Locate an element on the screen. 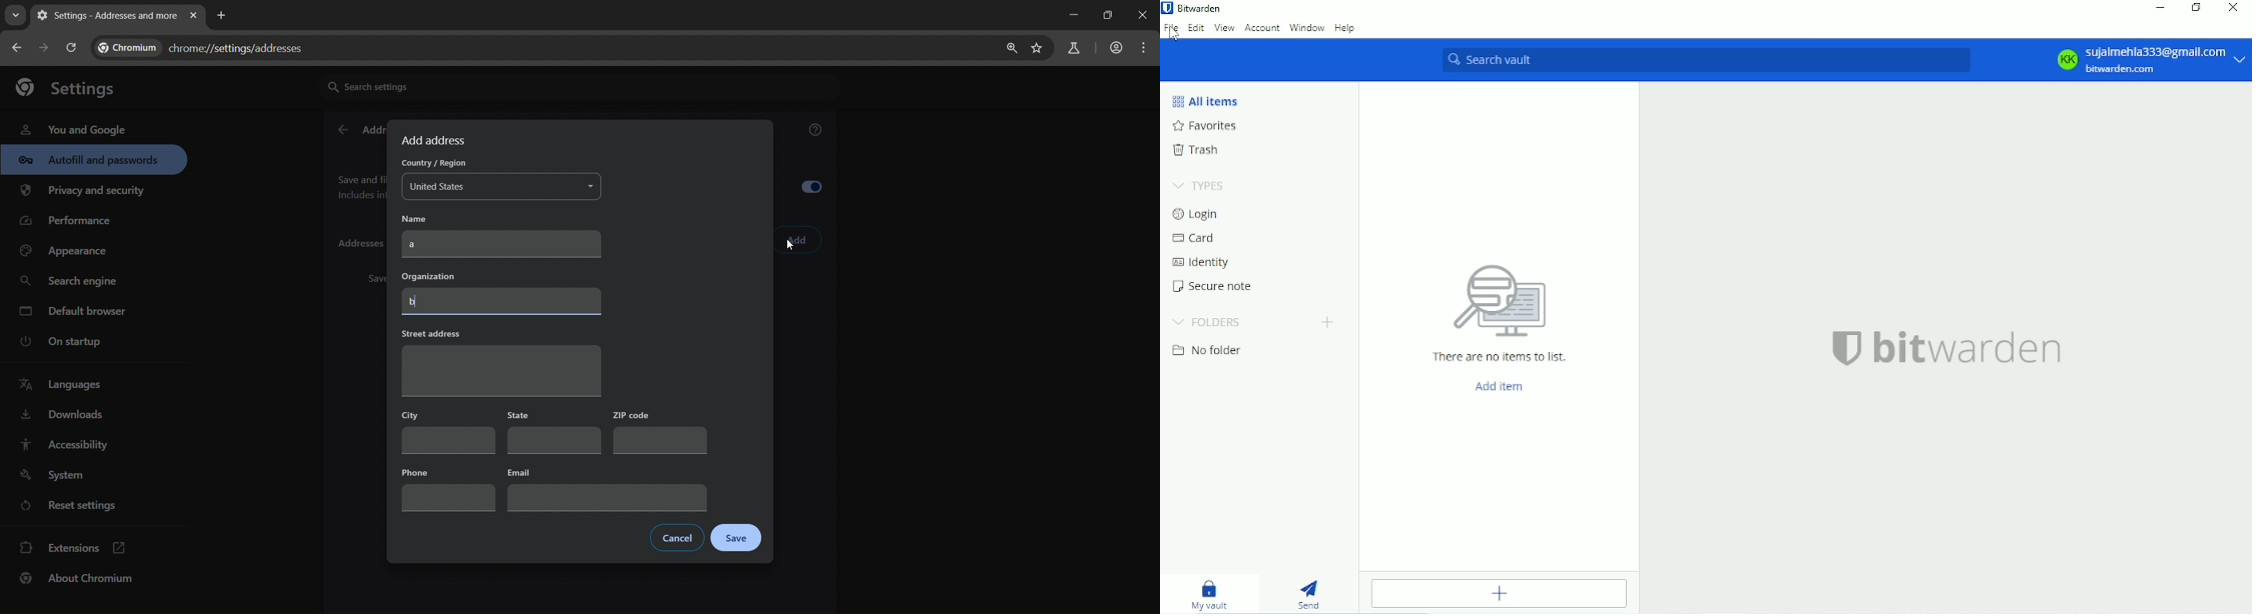 The width and height of the screenshot is (2268, 616). File is located at coordinates (1171, 30).